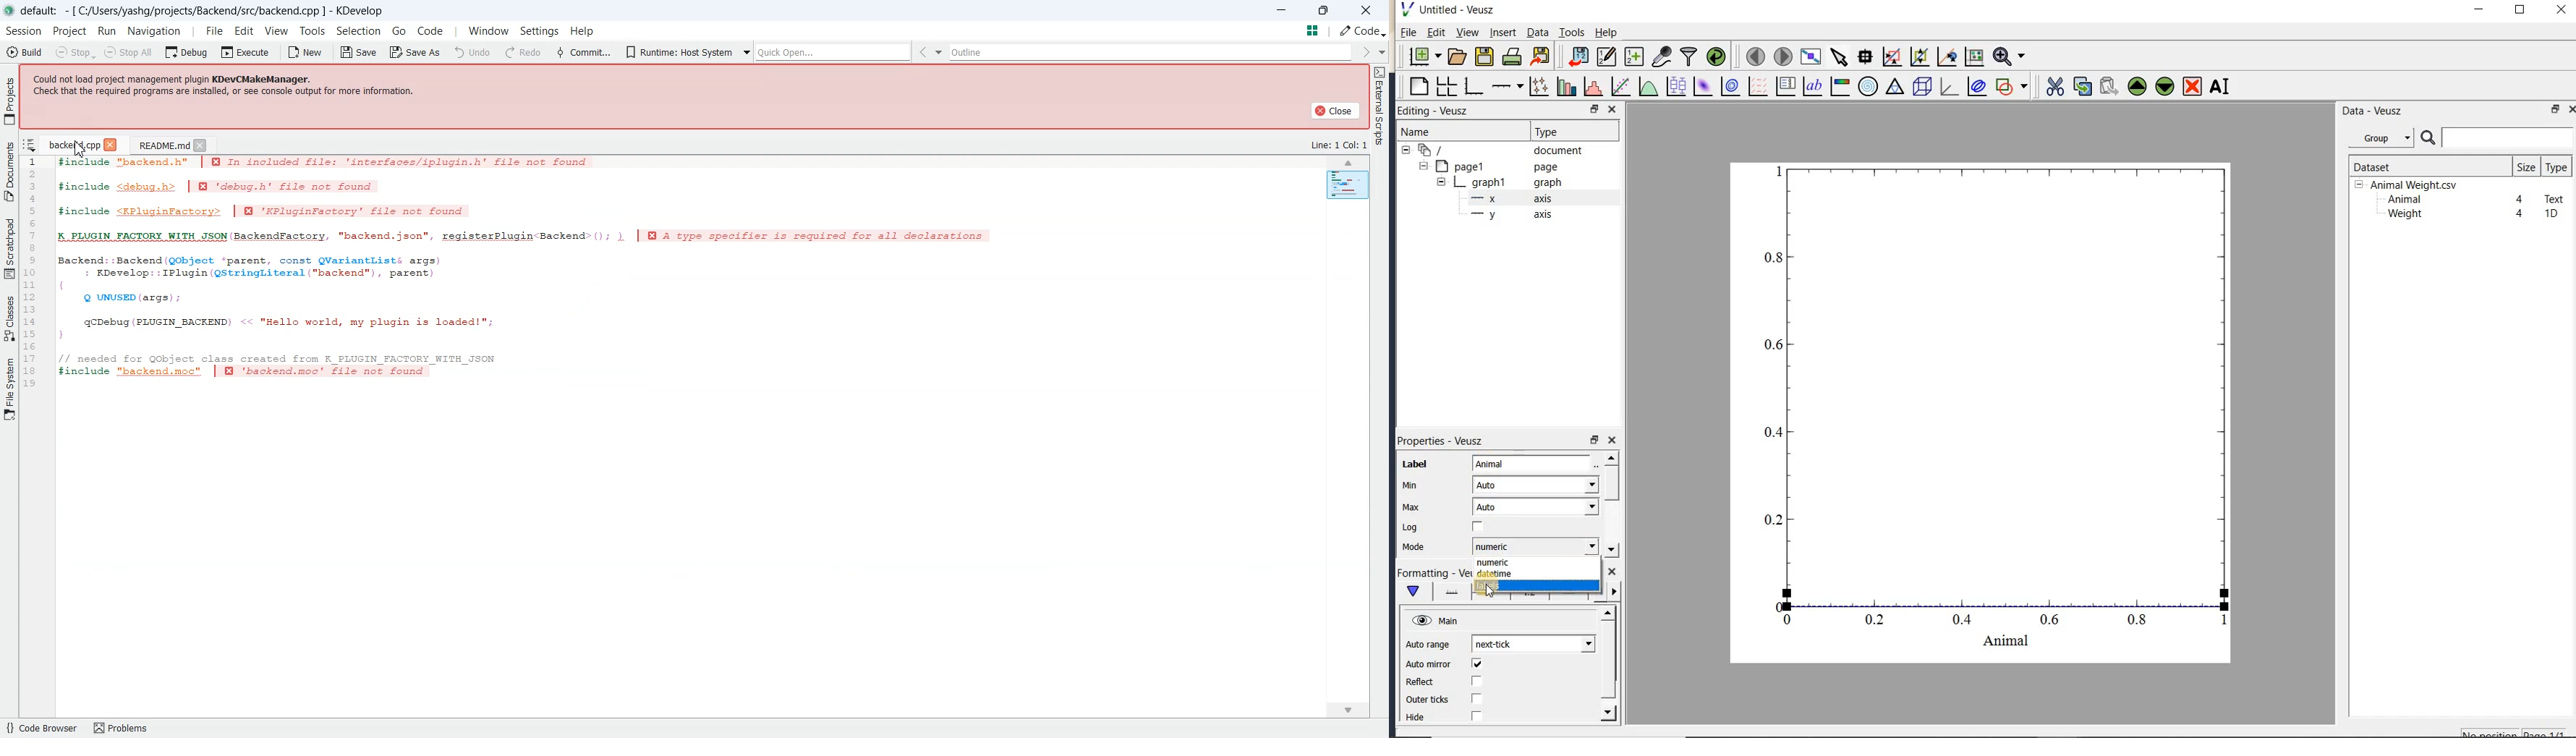 The height and width of the screenshot is (756, 2576). What do you see at coordinates (1409, 33) in the screenshot?
I see `File` at bounding box center [1409, 33].